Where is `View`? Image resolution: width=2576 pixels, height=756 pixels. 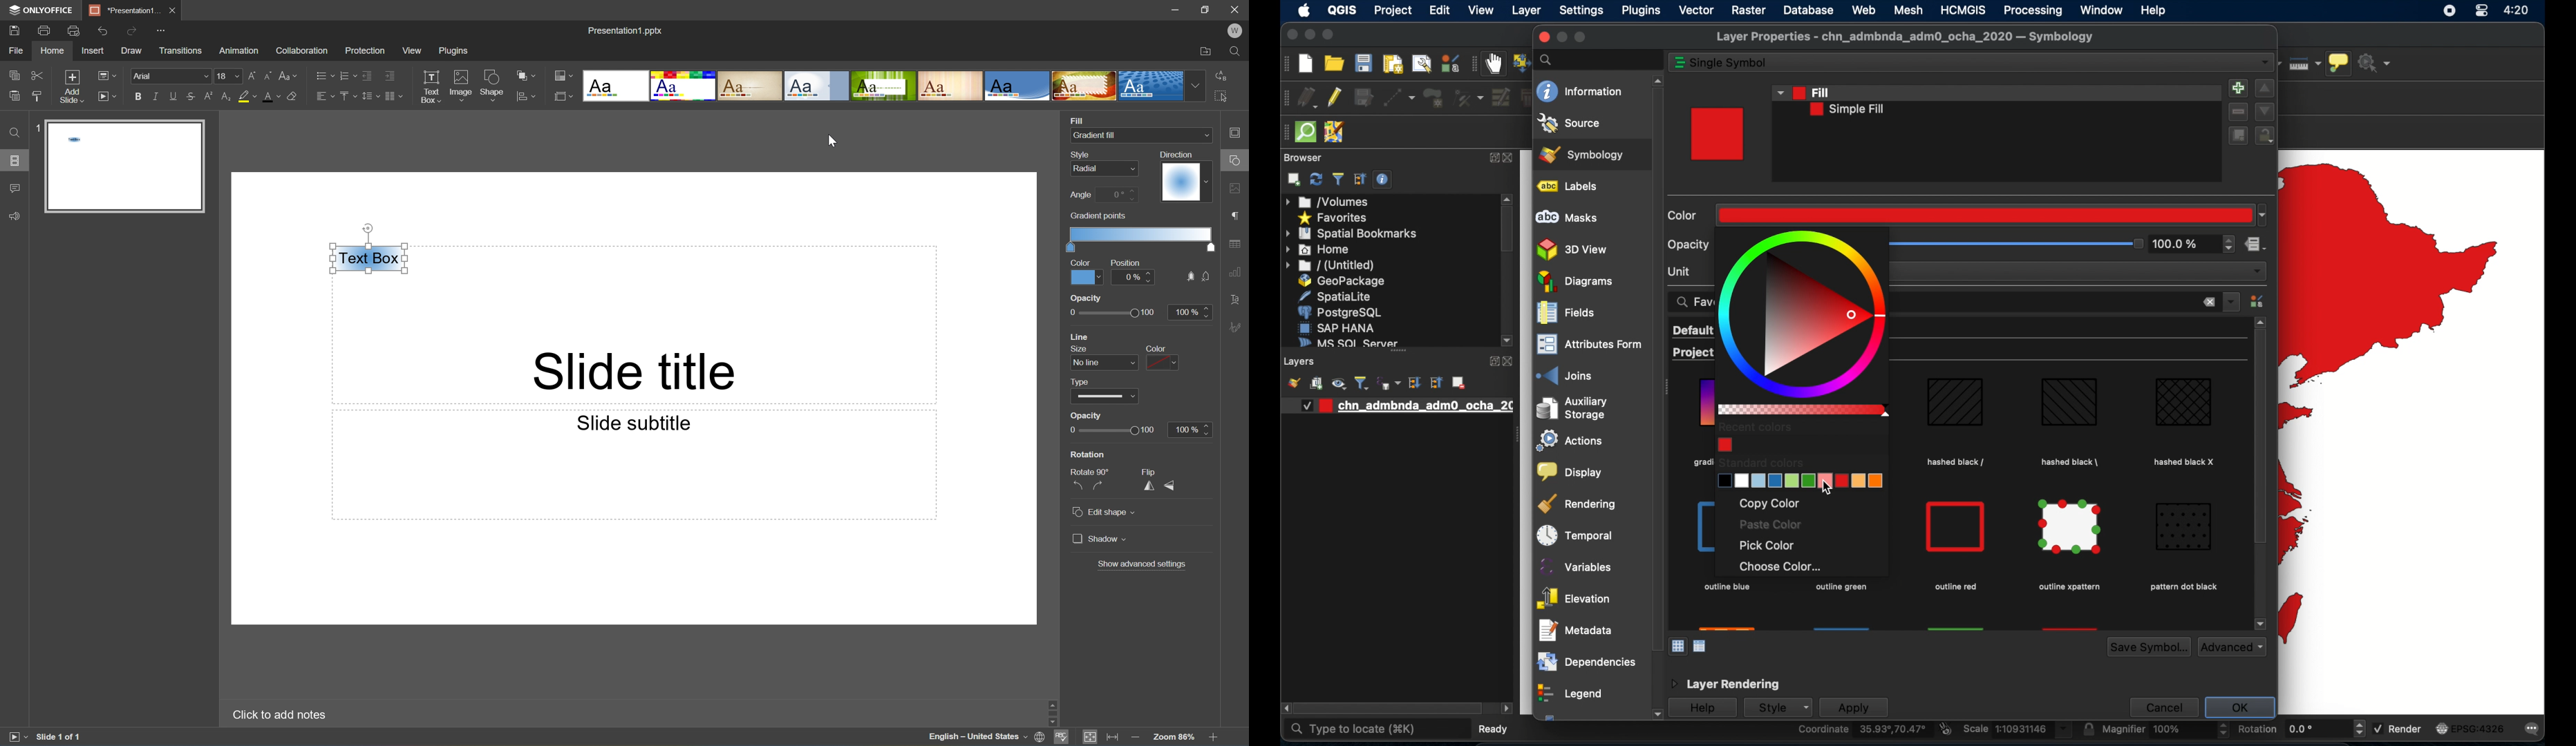
View is located at coordinates (411, 50).